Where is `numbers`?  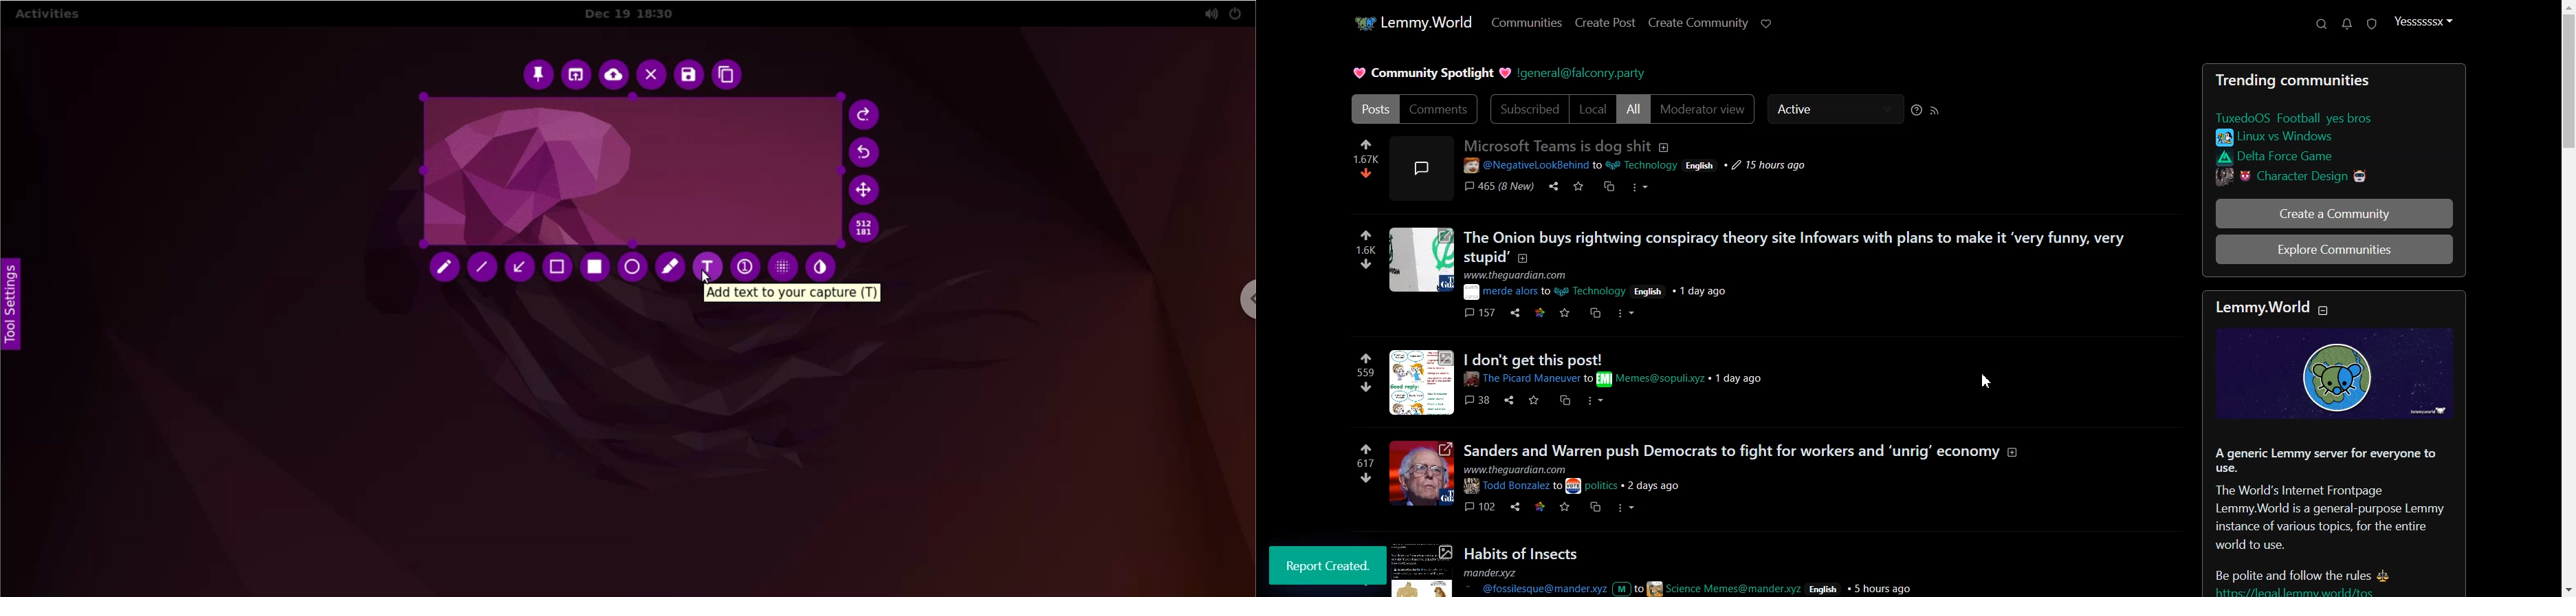 numbers is located at coordinates (1367, 158).